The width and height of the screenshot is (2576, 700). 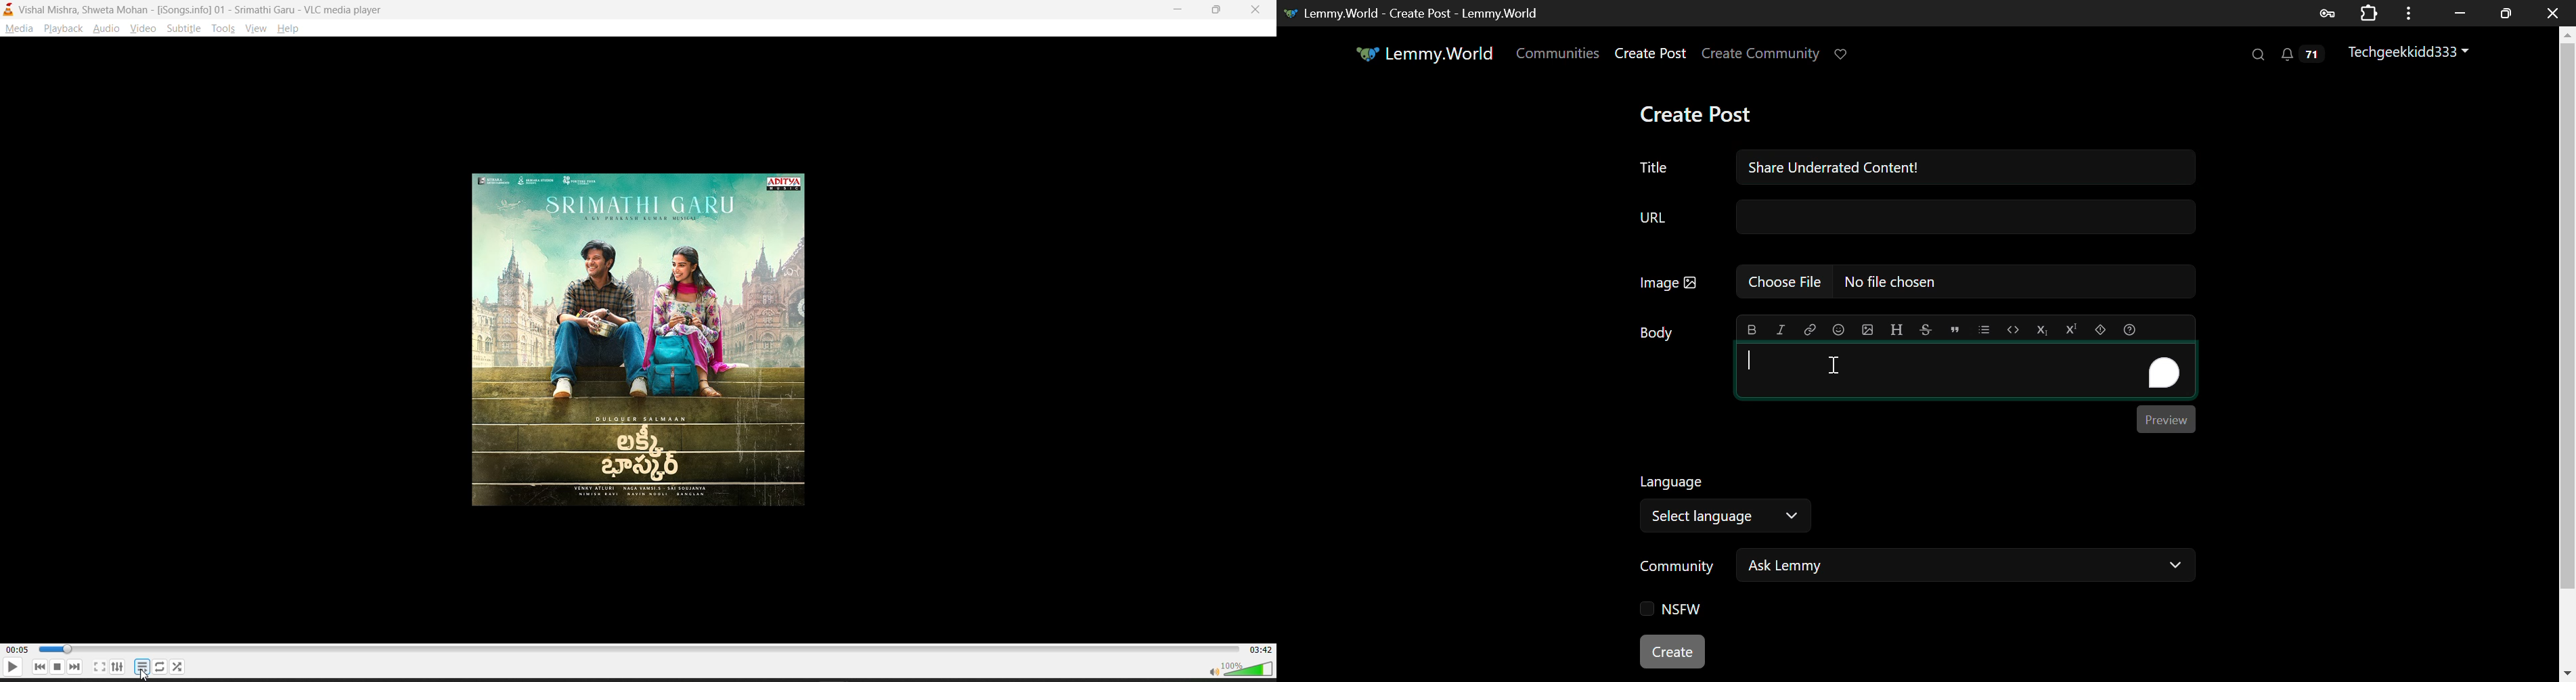 What do you see at coordinates (2568, 347) in the screenshot?
I see `Scroll Bar` at bounding box center [2568, 347].